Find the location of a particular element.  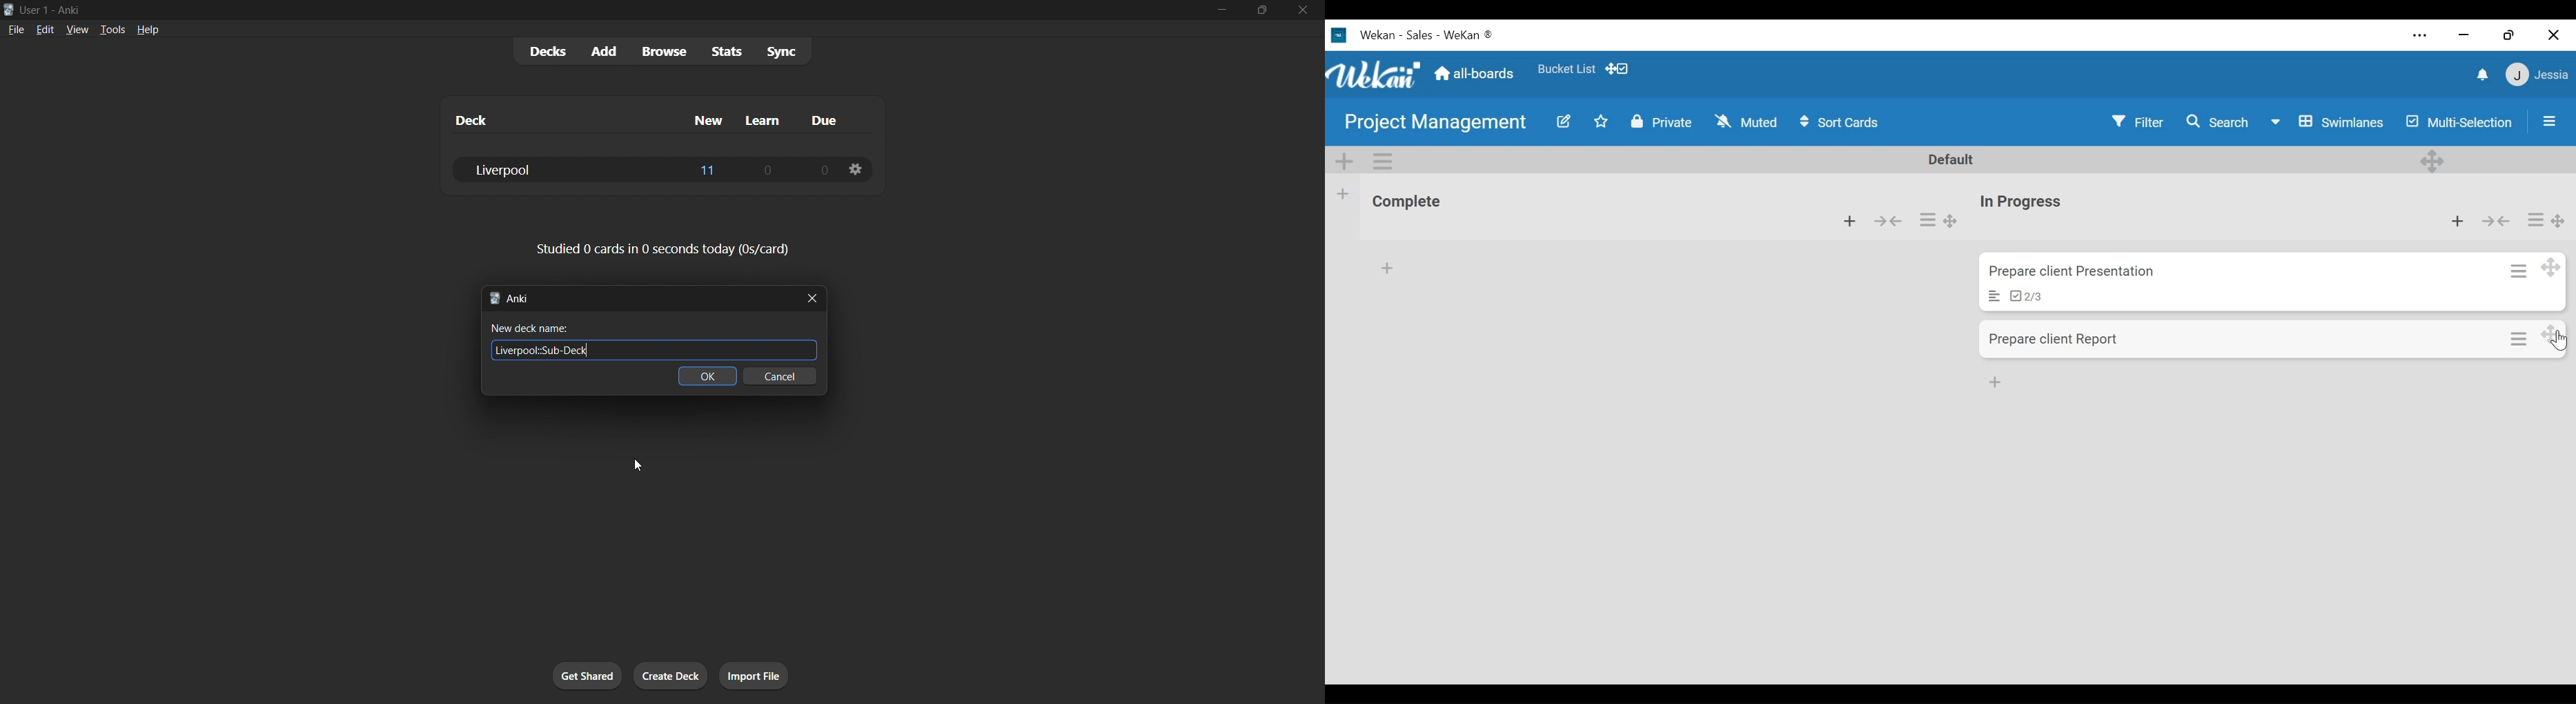

Card Description is located at coordinates (1989, 295).